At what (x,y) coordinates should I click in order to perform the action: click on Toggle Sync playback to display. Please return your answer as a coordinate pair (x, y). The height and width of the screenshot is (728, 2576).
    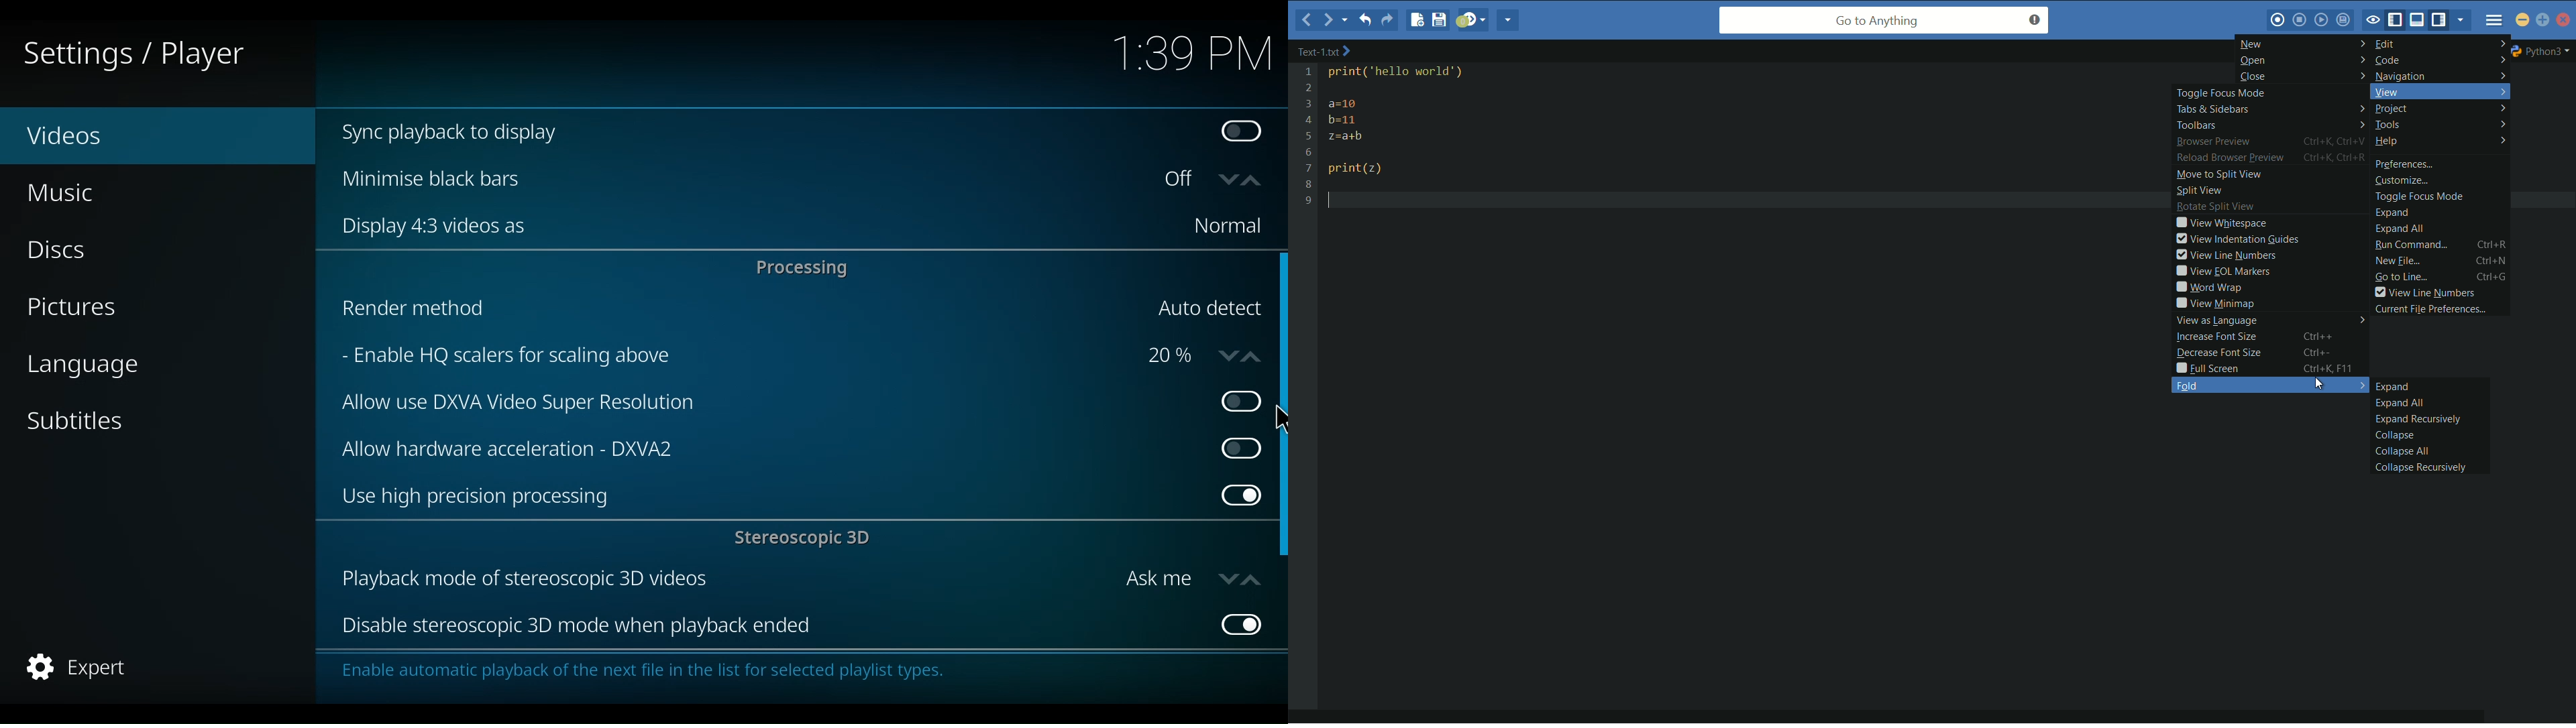
    Looking at the image, I should click on (1244, 133).